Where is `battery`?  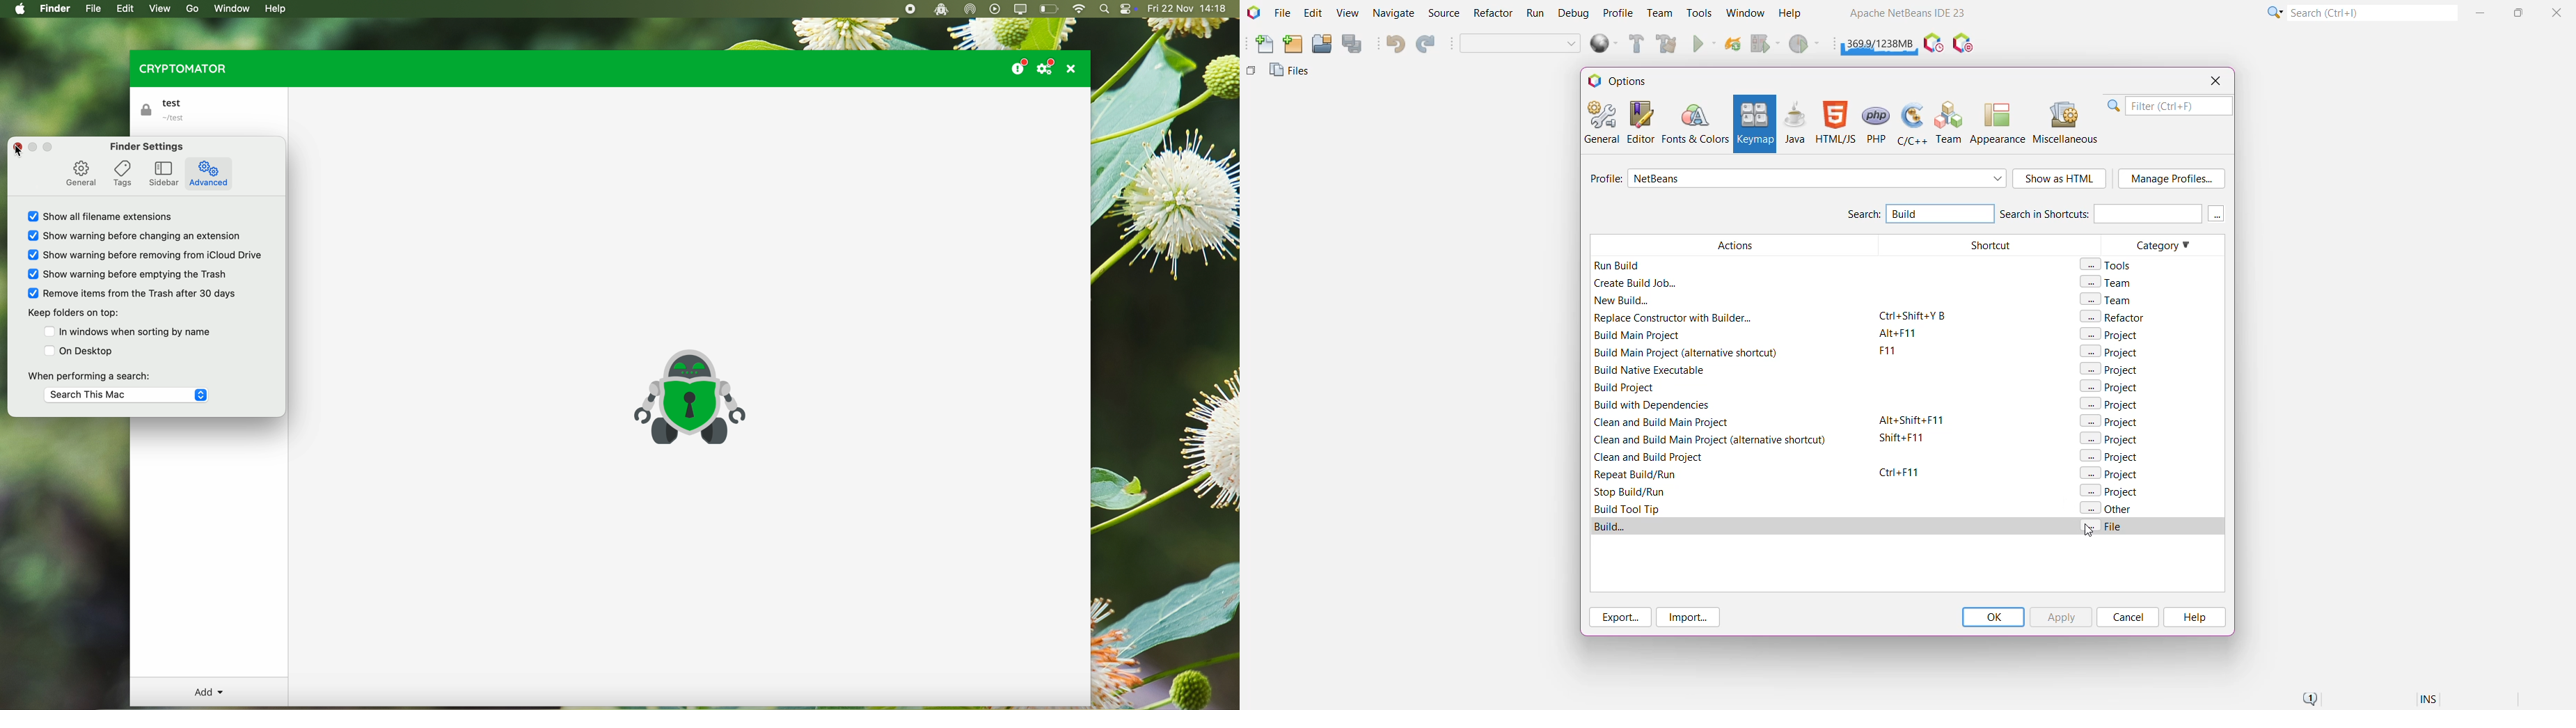 battery is located at coordinates (1050, 10).